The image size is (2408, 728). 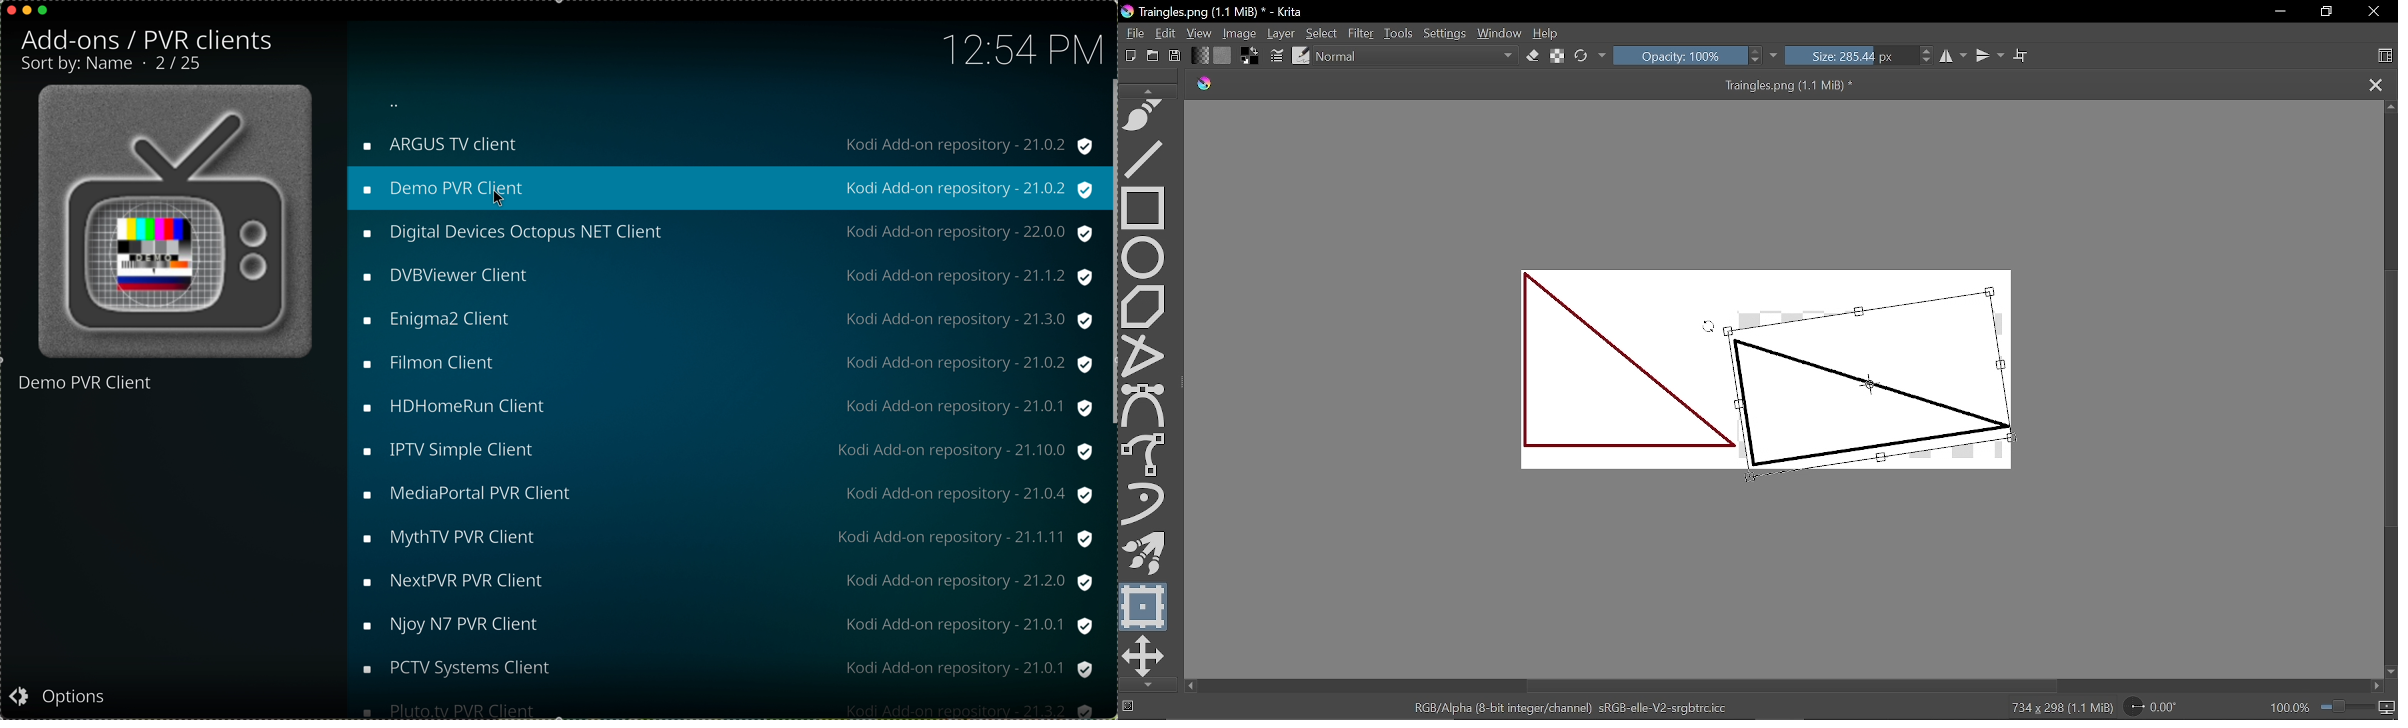 I want to click on Choose brush preset, so click(x=1301, y=55).